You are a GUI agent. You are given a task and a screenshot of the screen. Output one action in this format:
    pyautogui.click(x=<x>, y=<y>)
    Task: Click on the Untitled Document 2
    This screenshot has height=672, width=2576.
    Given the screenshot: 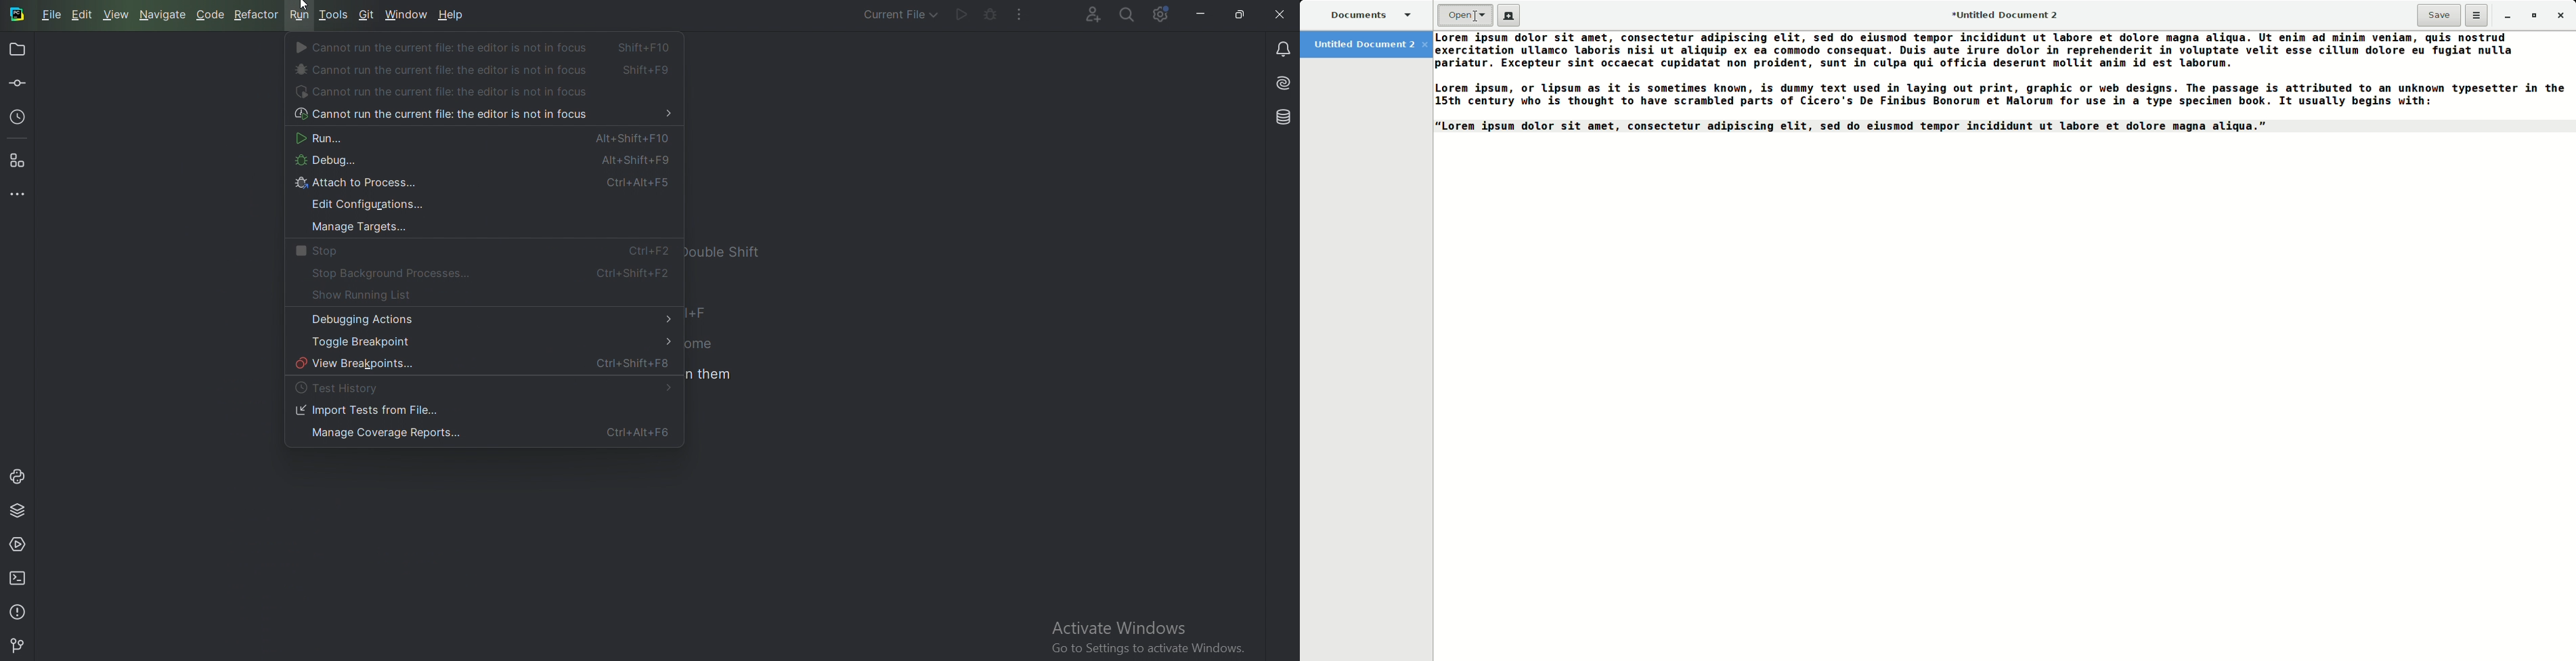 What is the action you would take?
    pyautogui.click(x=2011, y=17)
    